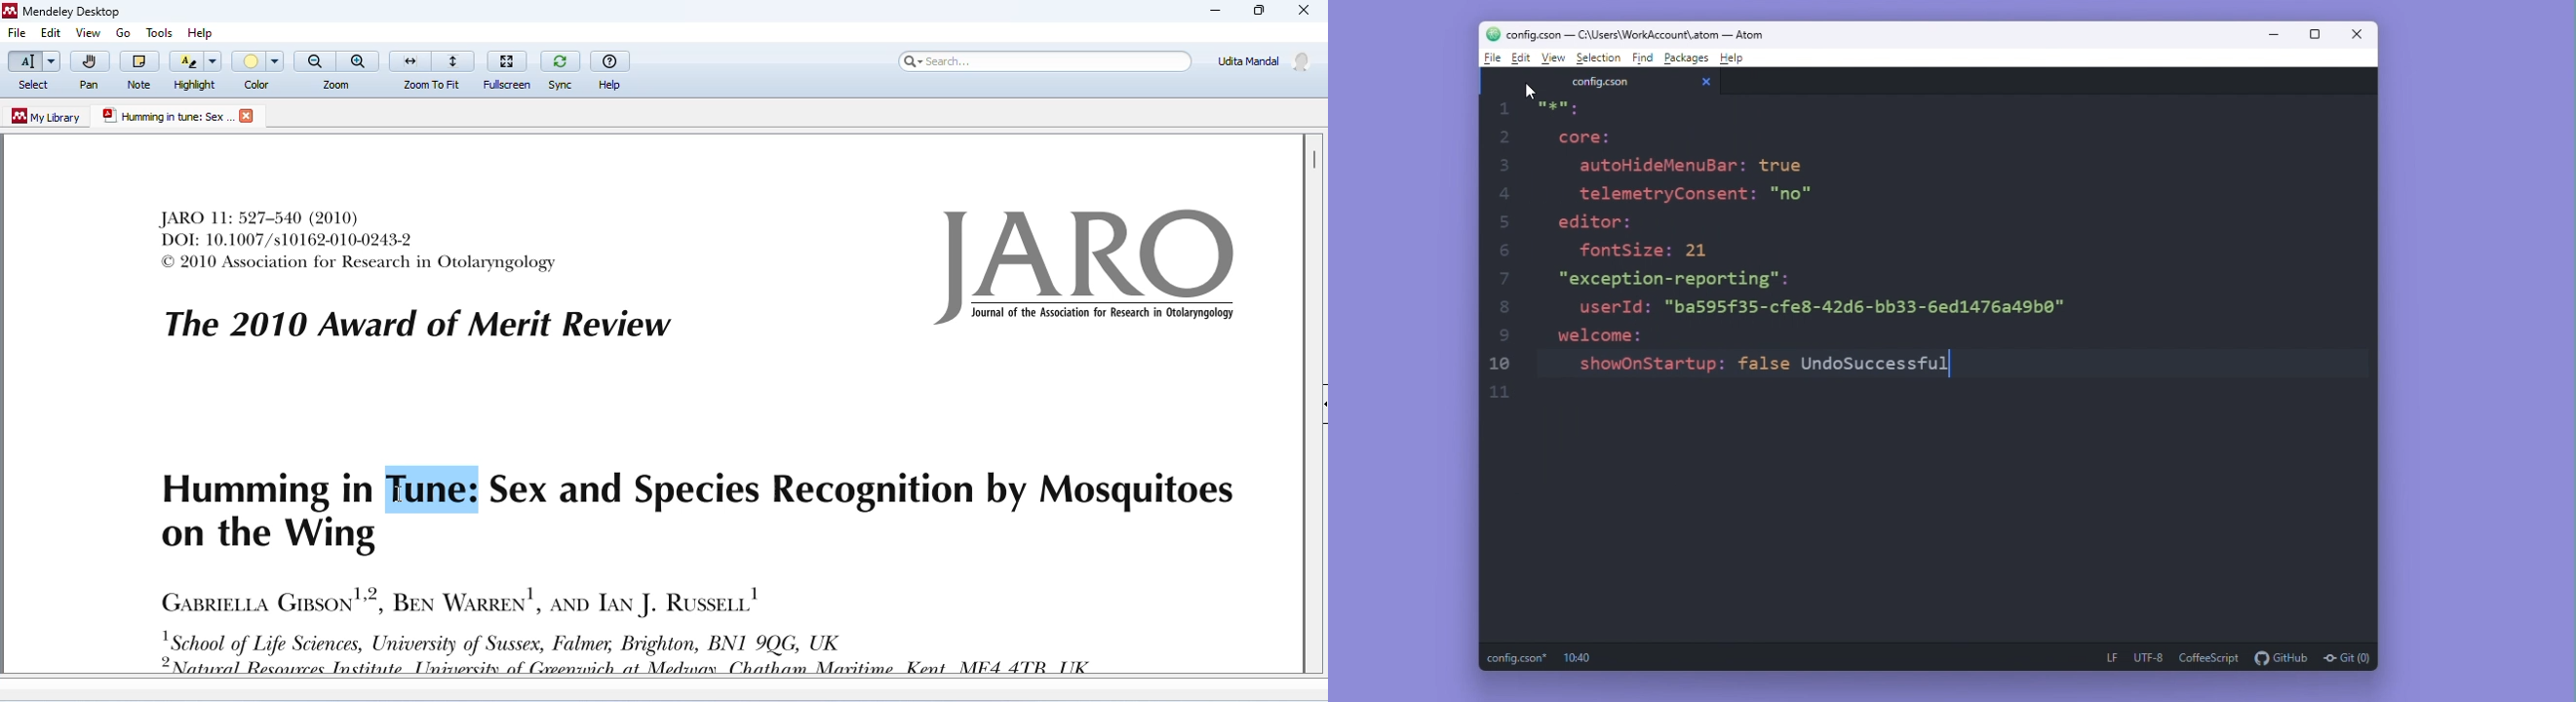 The image size is (2576, 728). Describe the element at coordinates (1265, 60) in the screenshot. I see `account` at that location.